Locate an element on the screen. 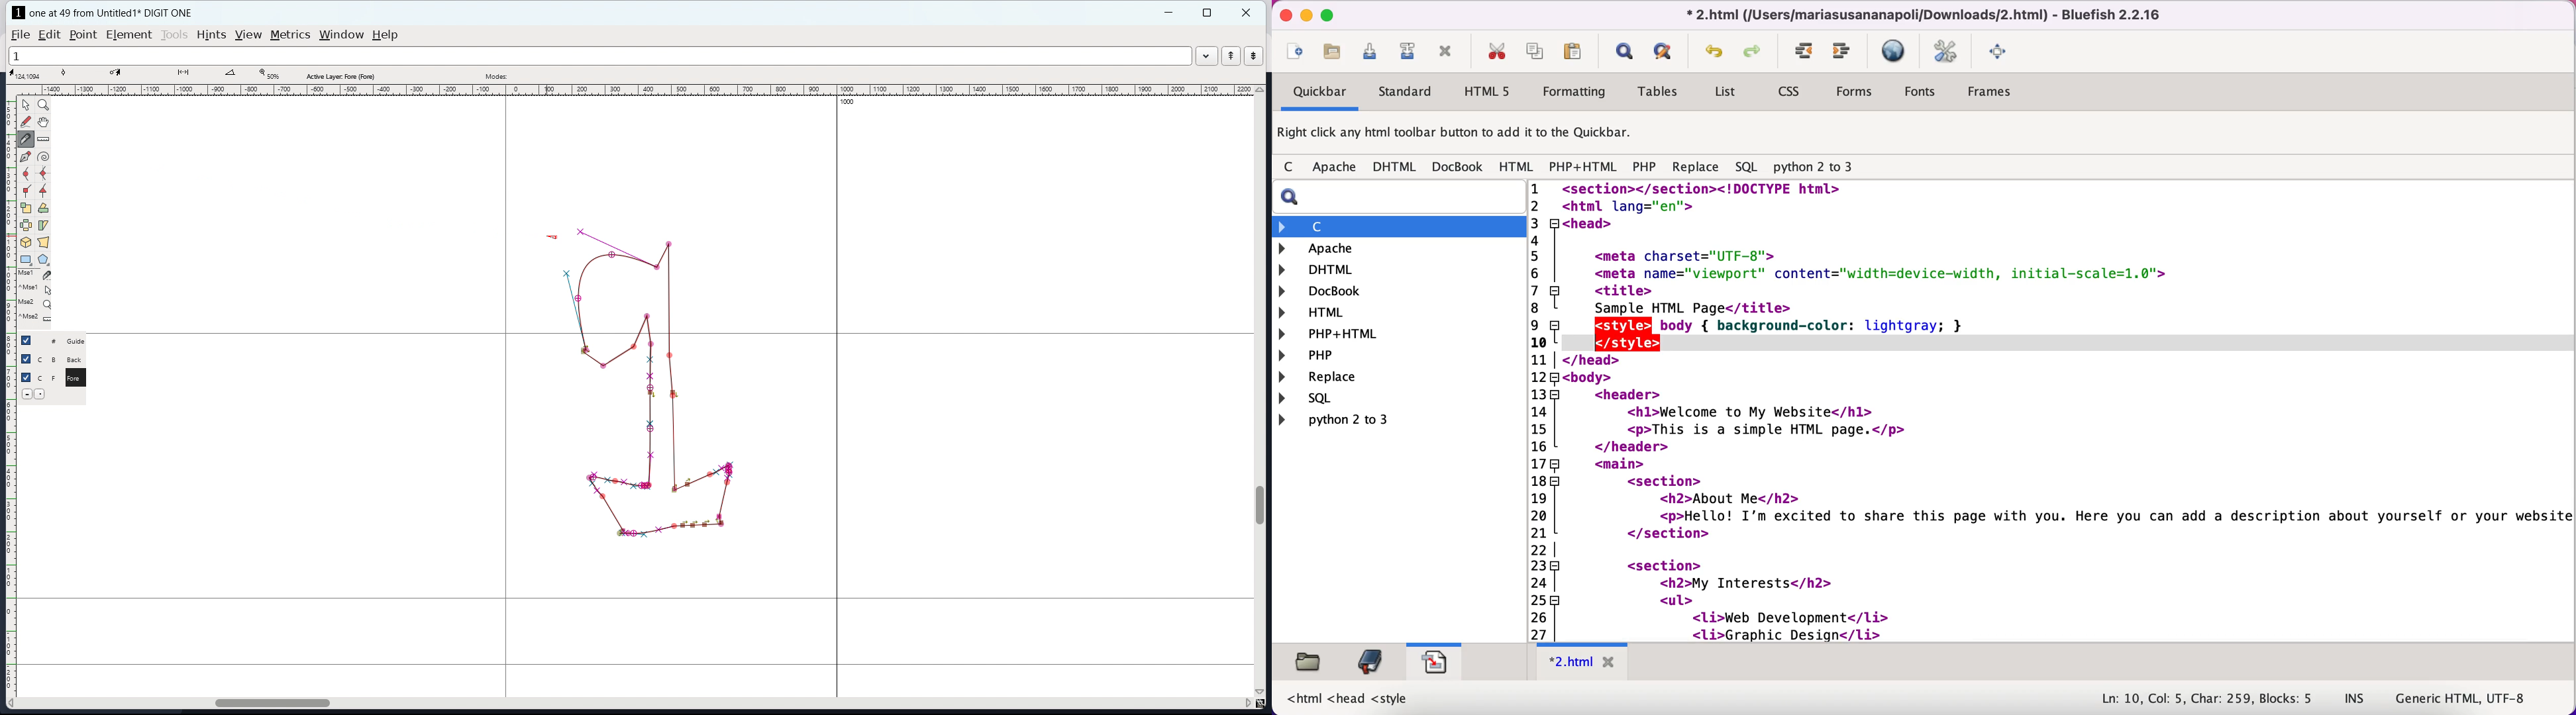 The image size is (2576, 728). full screen is located at coordinates (2000, 50).